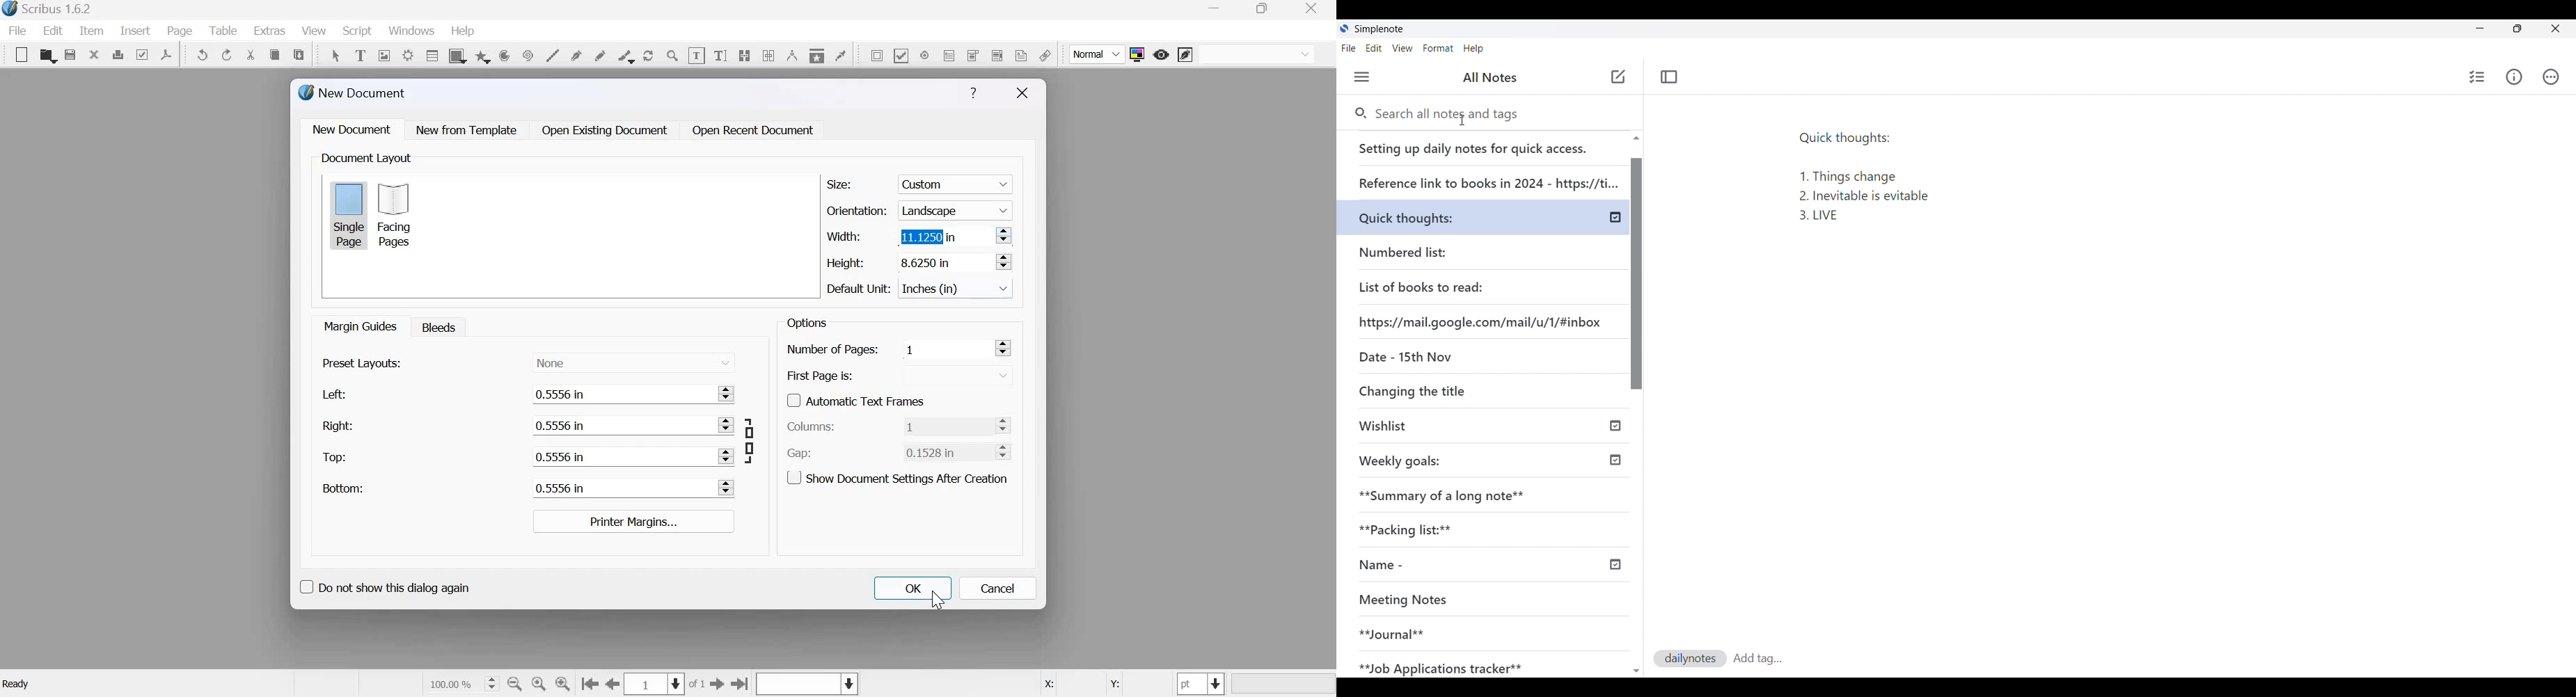  What do you see at coordinates (621, 456) in the screenshot?
I see `0.5556 in` at bounding box center [621, 456].